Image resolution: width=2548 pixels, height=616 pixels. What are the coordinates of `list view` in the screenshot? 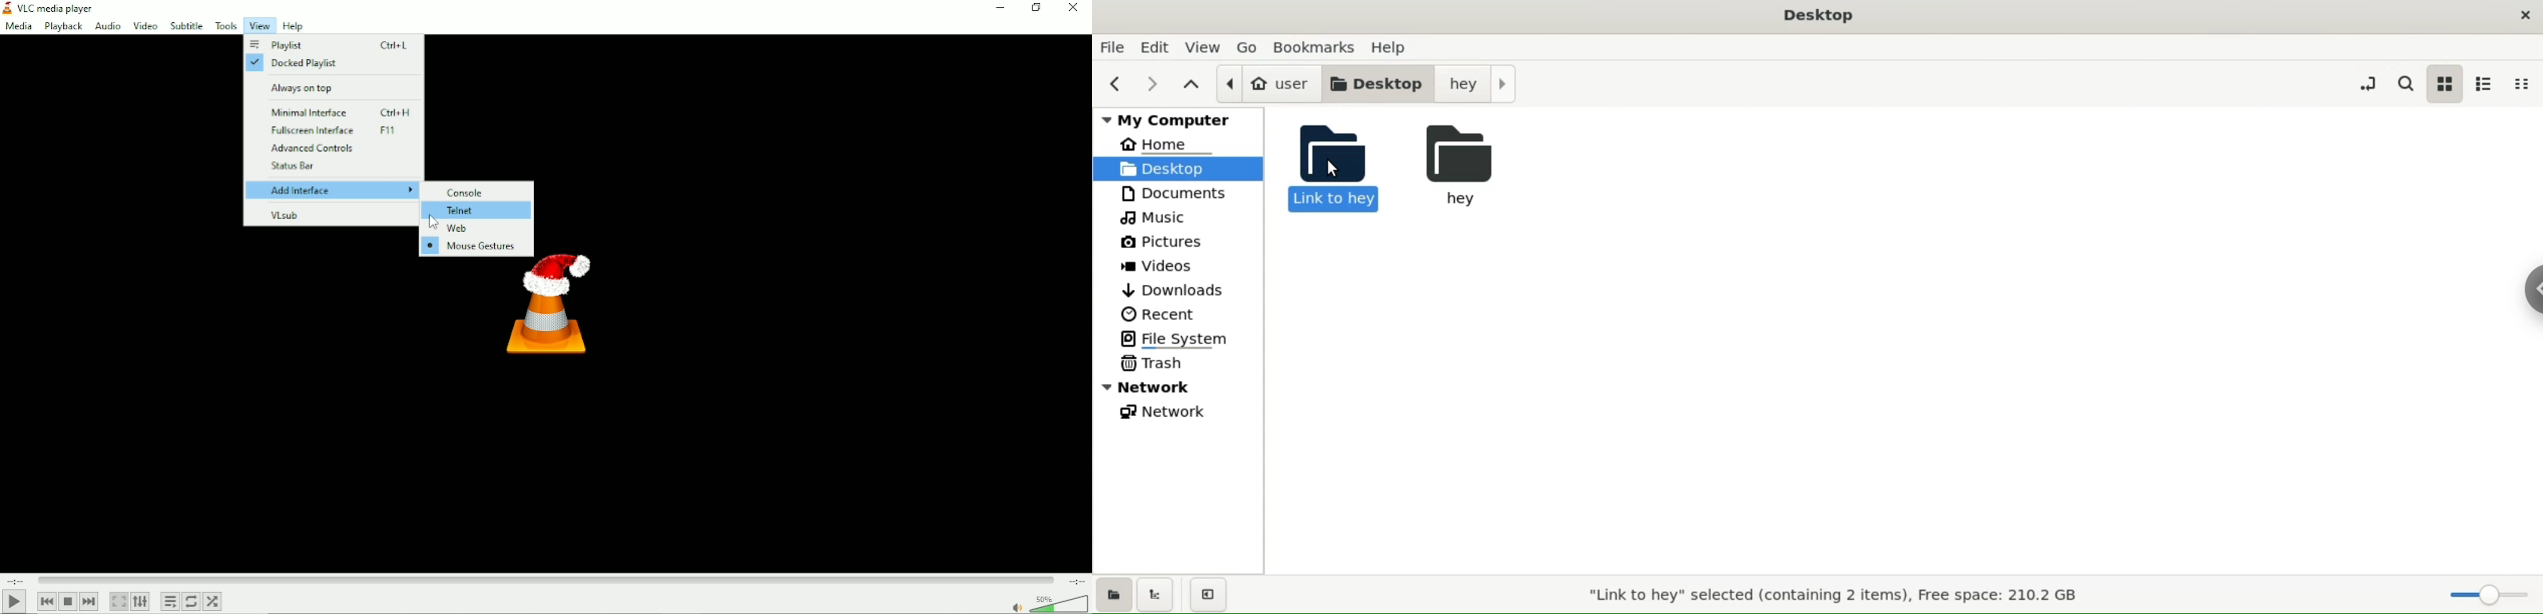 It's located at (2486, 83).